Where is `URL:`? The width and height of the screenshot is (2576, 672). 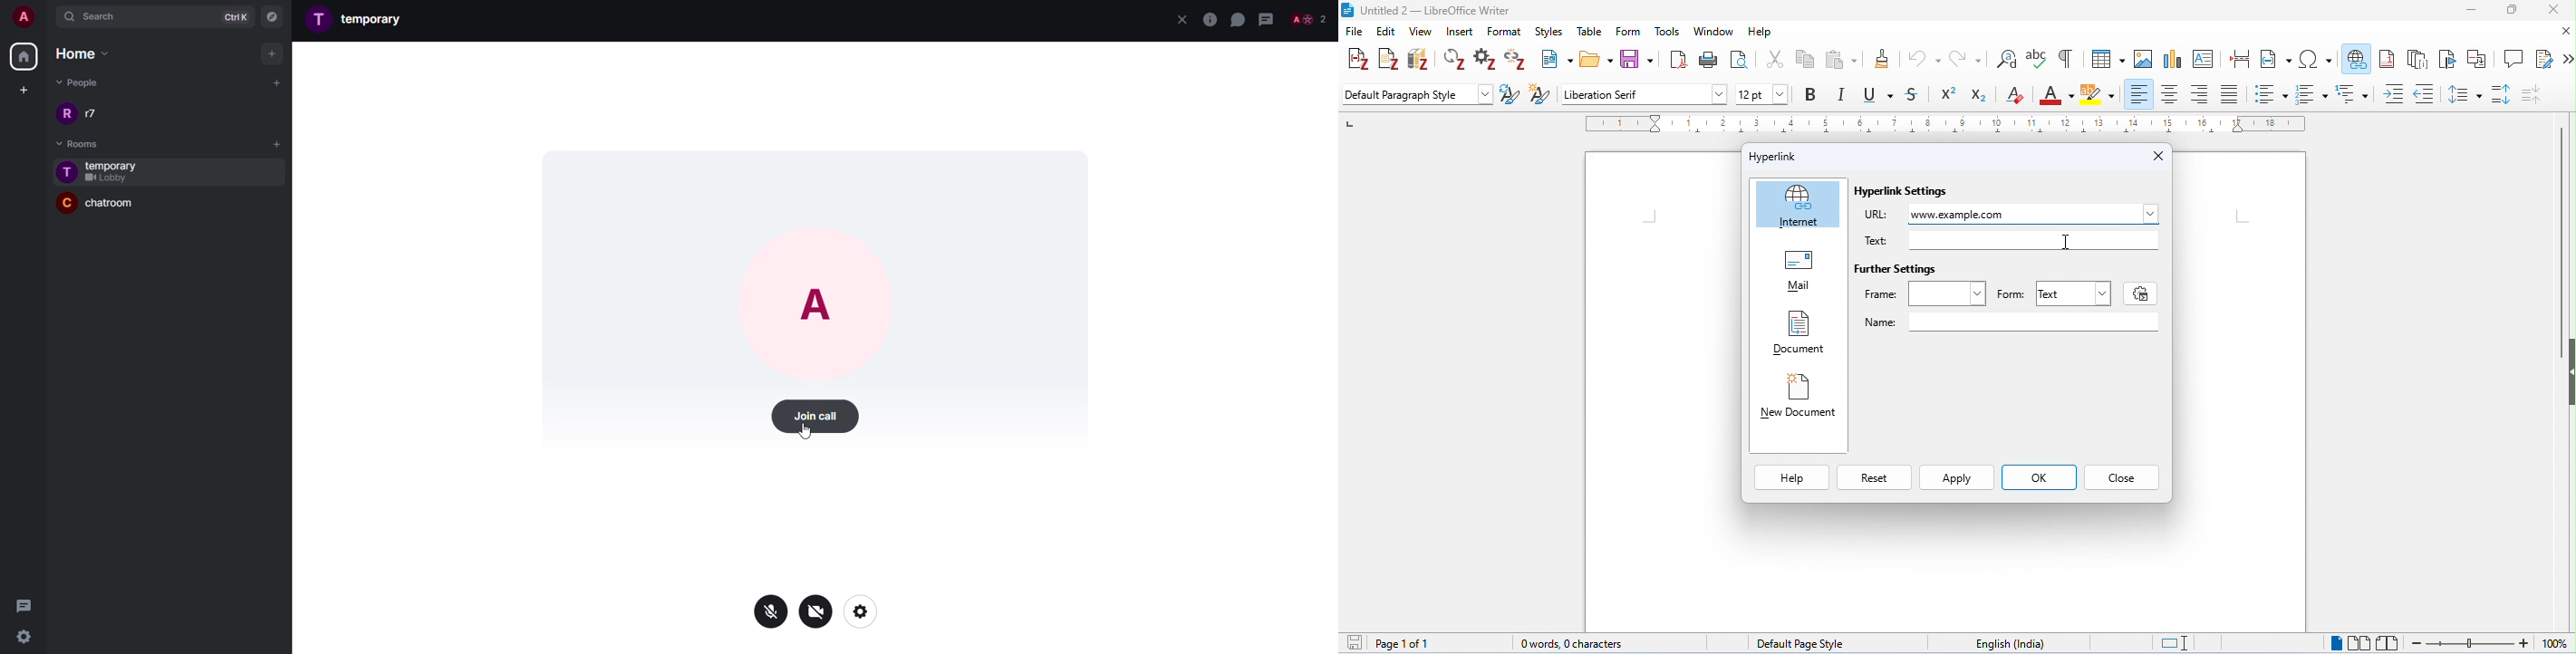 URL: is located at coordinates (1878, 211).